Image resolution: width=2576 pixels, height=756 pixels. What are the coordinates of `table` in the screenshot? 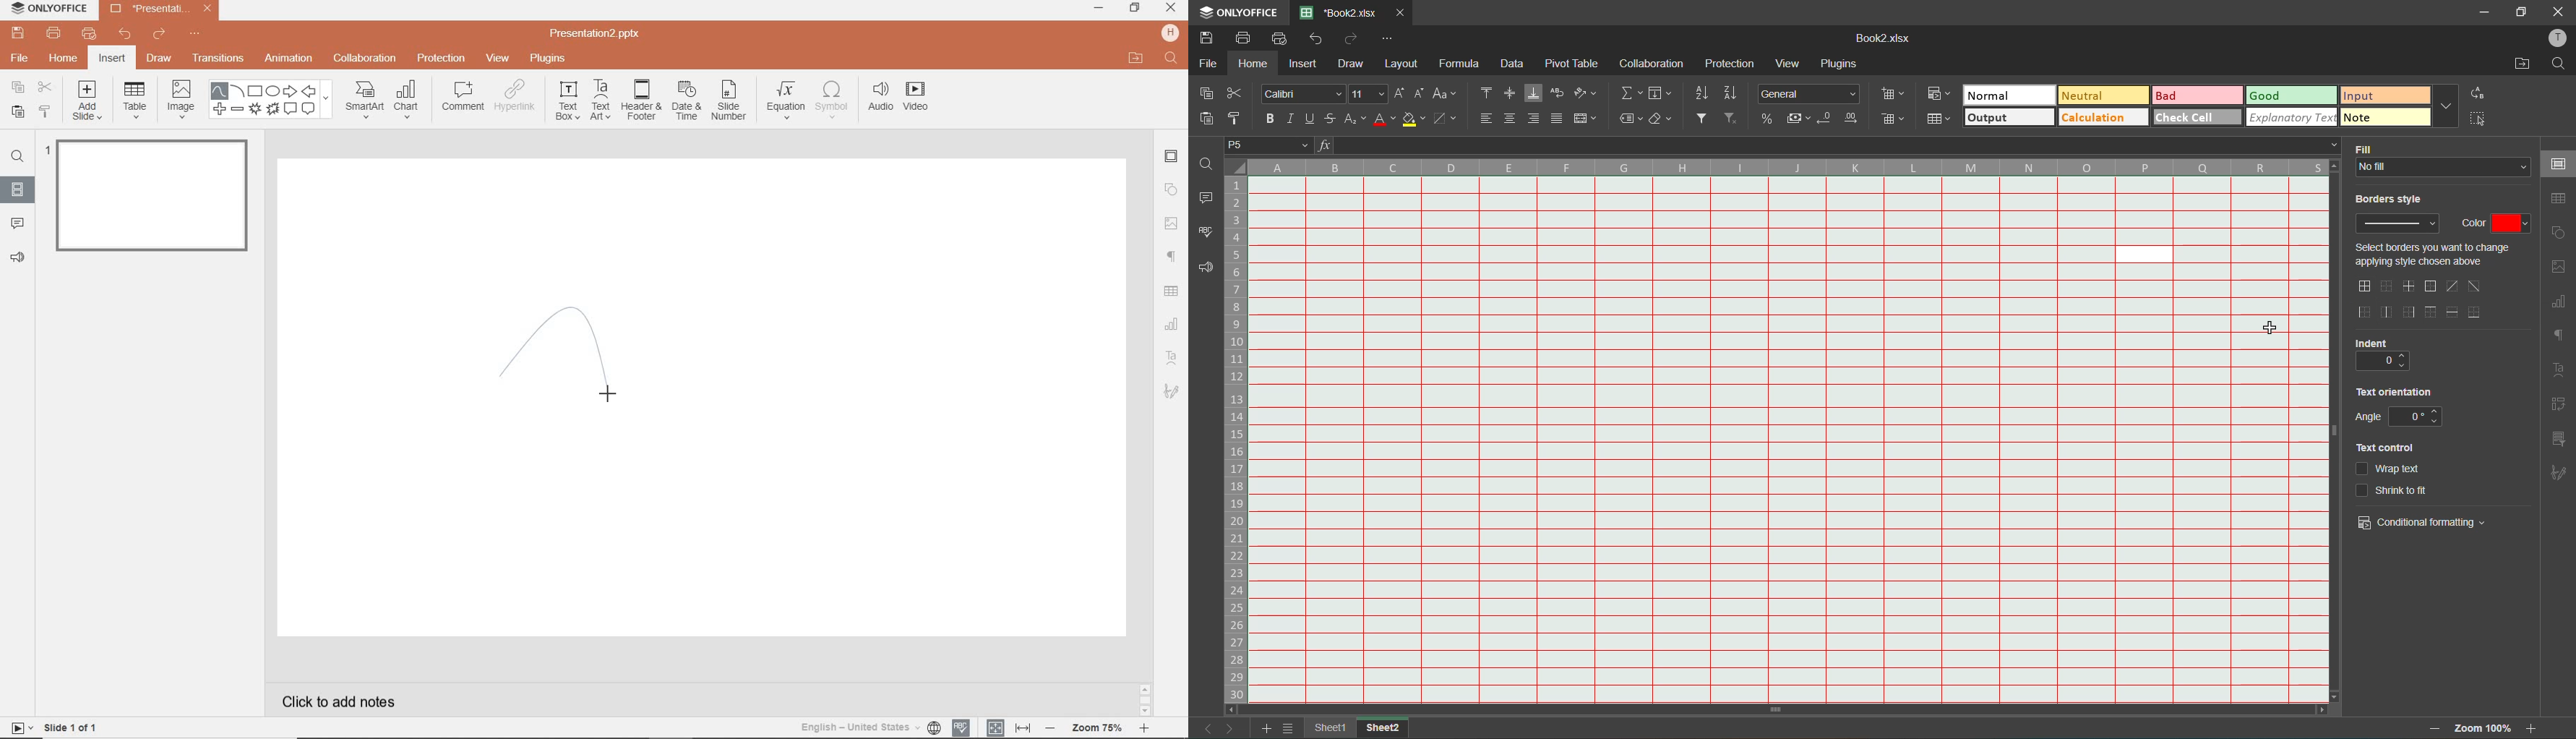 It's located at (2559, 200).